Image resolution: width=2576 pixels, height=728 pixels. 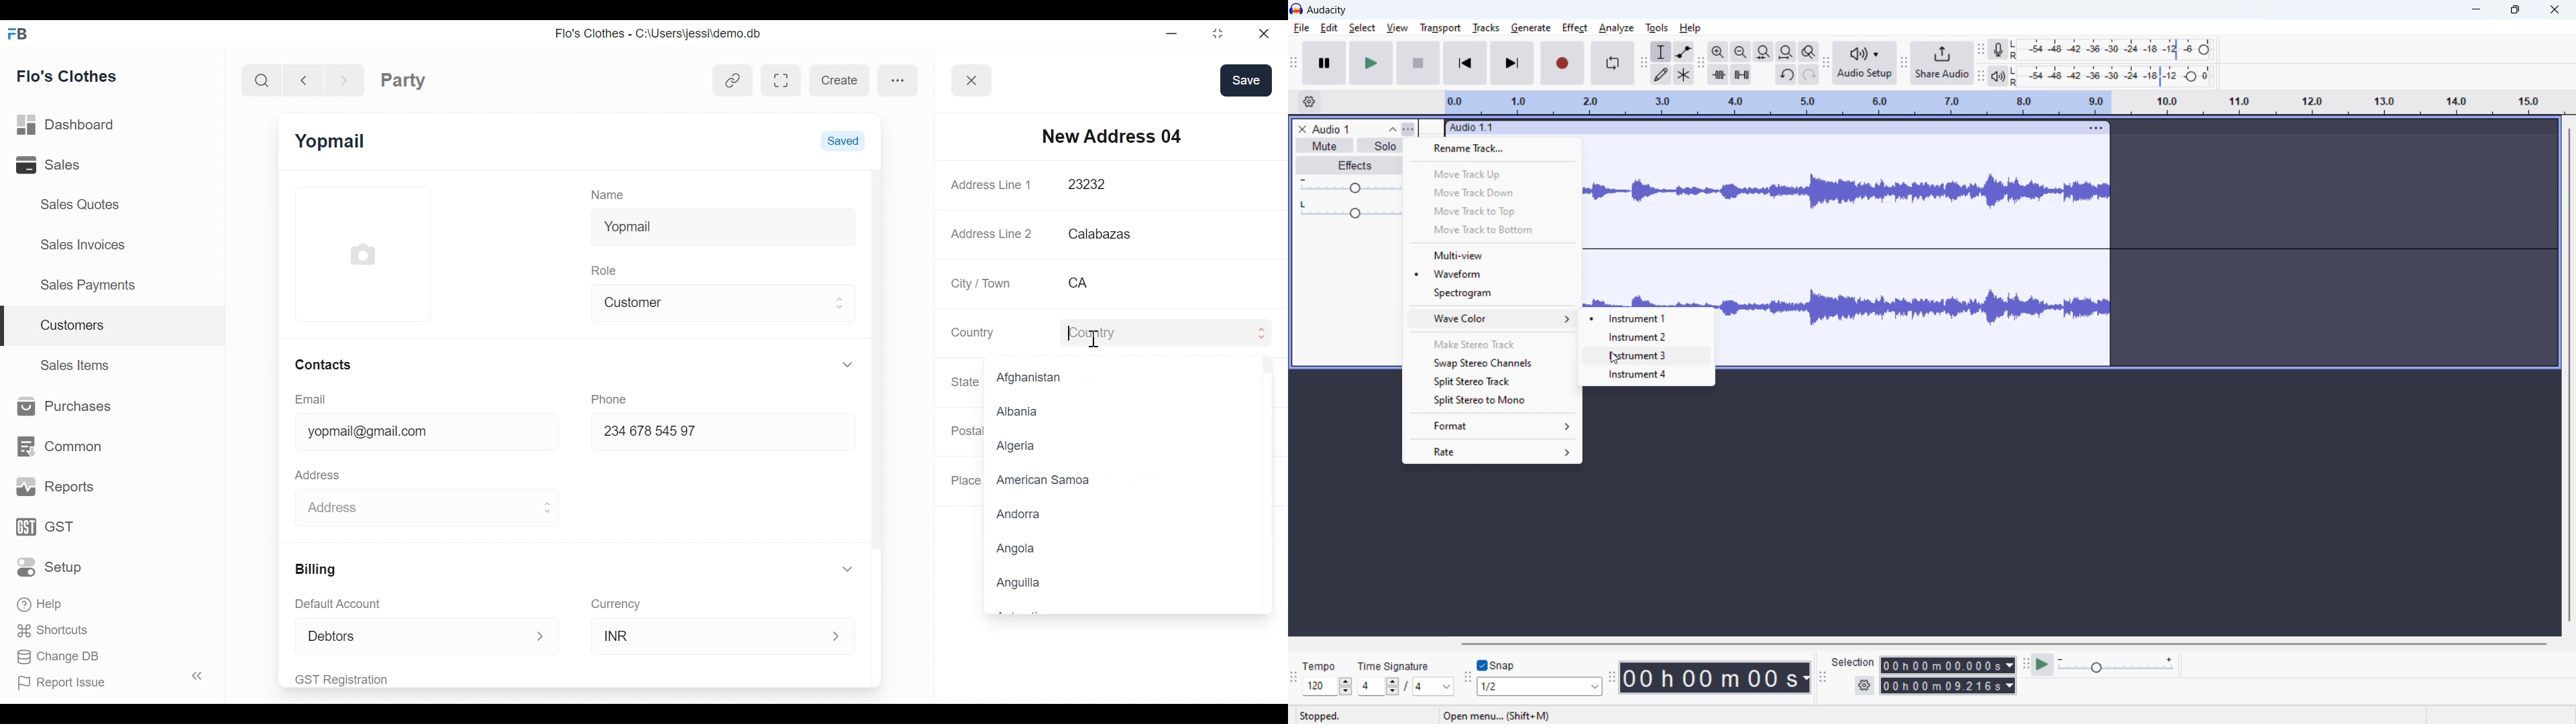 What do you see at coordinates (1261, 333) in the screenshot?
I see `Expand` at bounding box center [1261, 333].